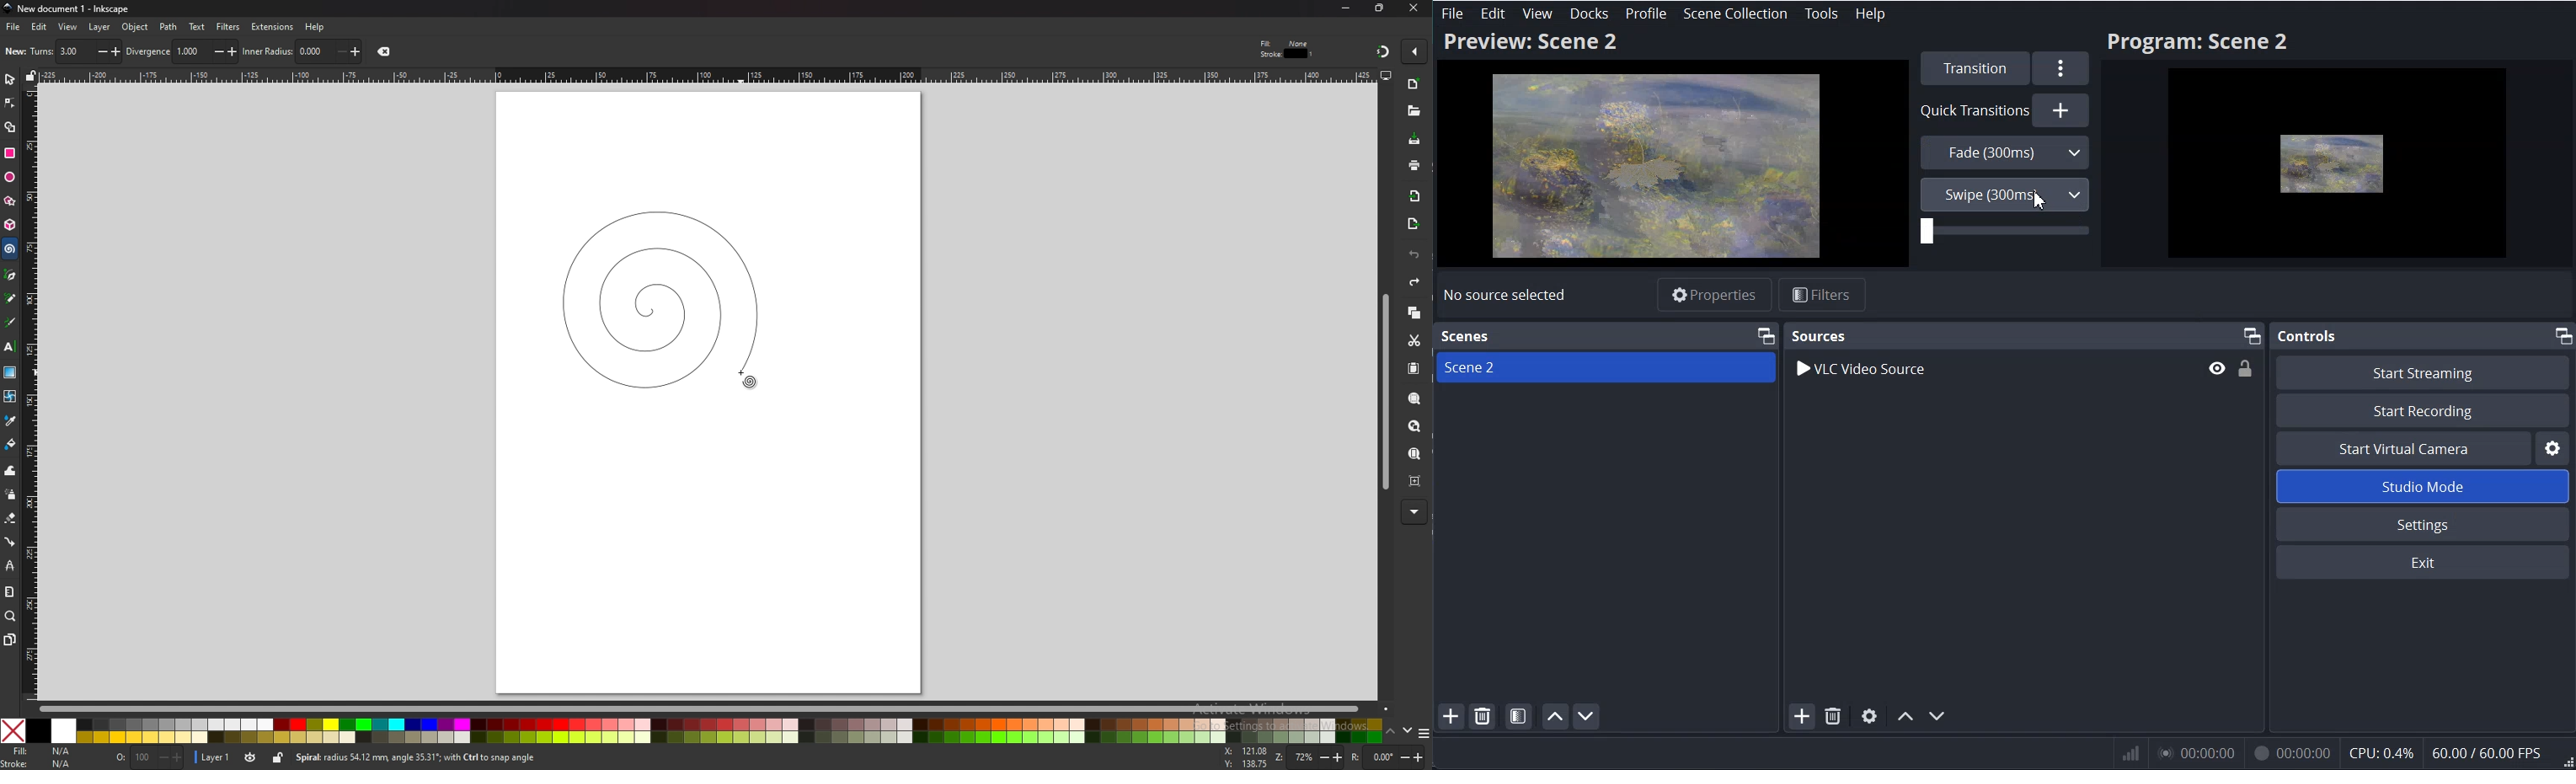  What do you see at coordinates (10, 176) in the screenshot?
I see `ellipse` at bounding box center [10, 176].